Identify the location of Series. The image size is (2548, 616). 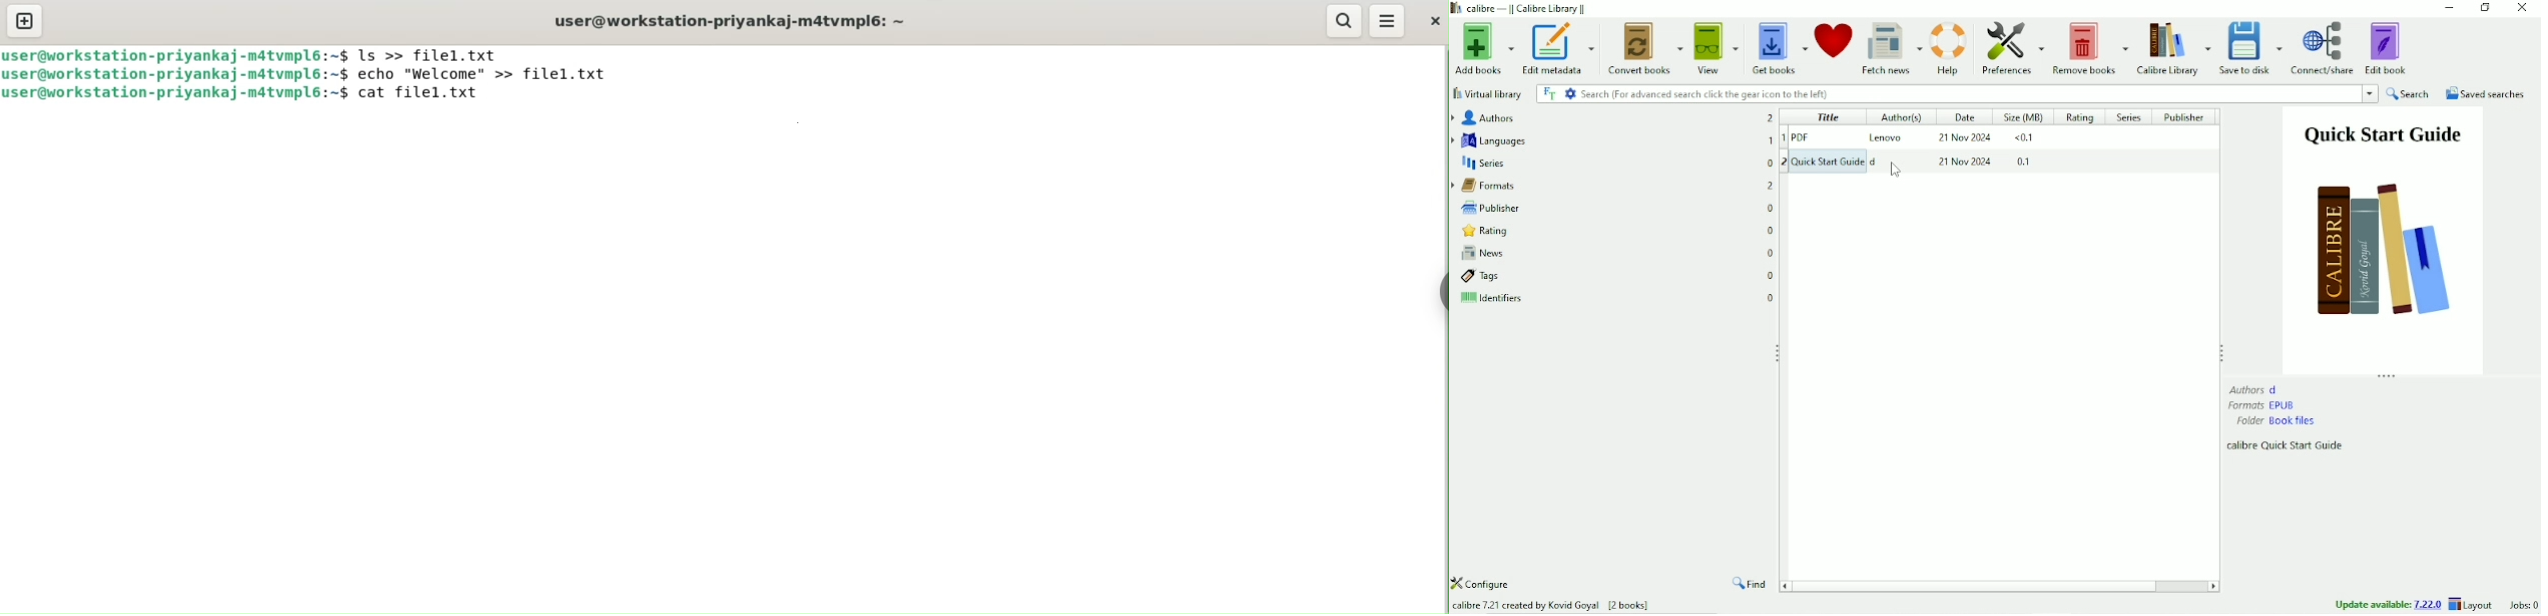
(1613, 162).